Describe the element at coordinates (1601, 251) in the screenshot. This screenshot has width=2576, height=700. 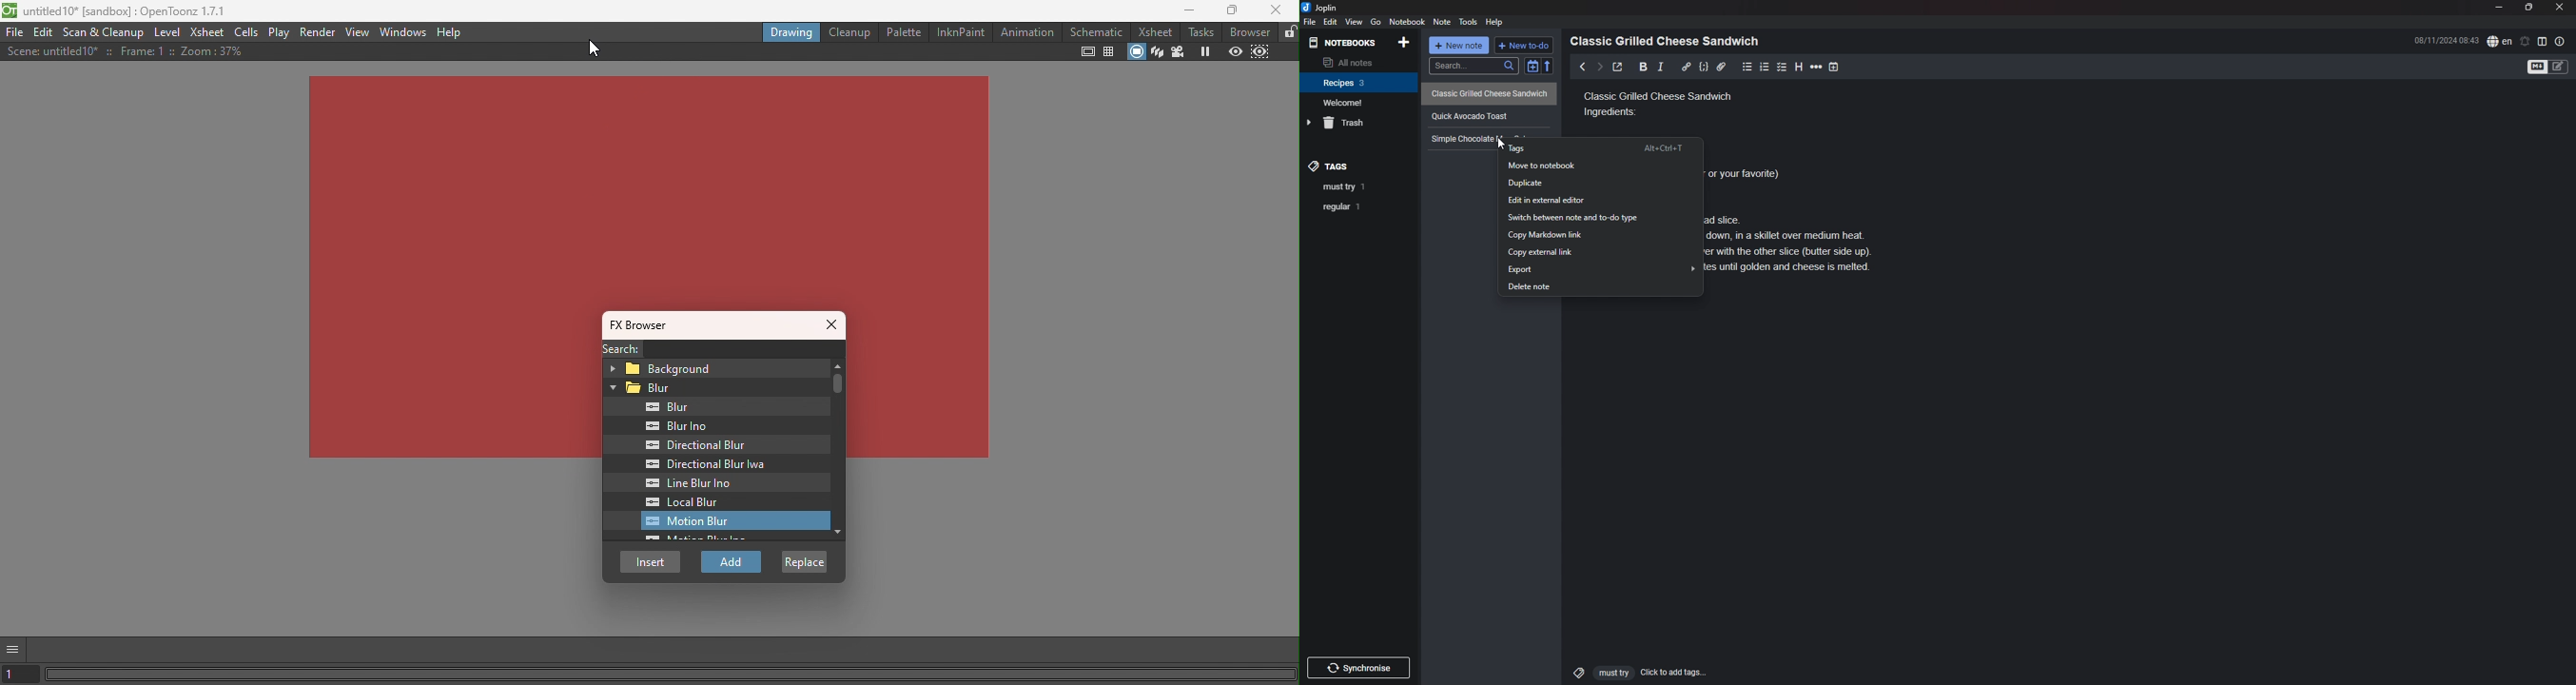
I see `Copy external link` at that location.